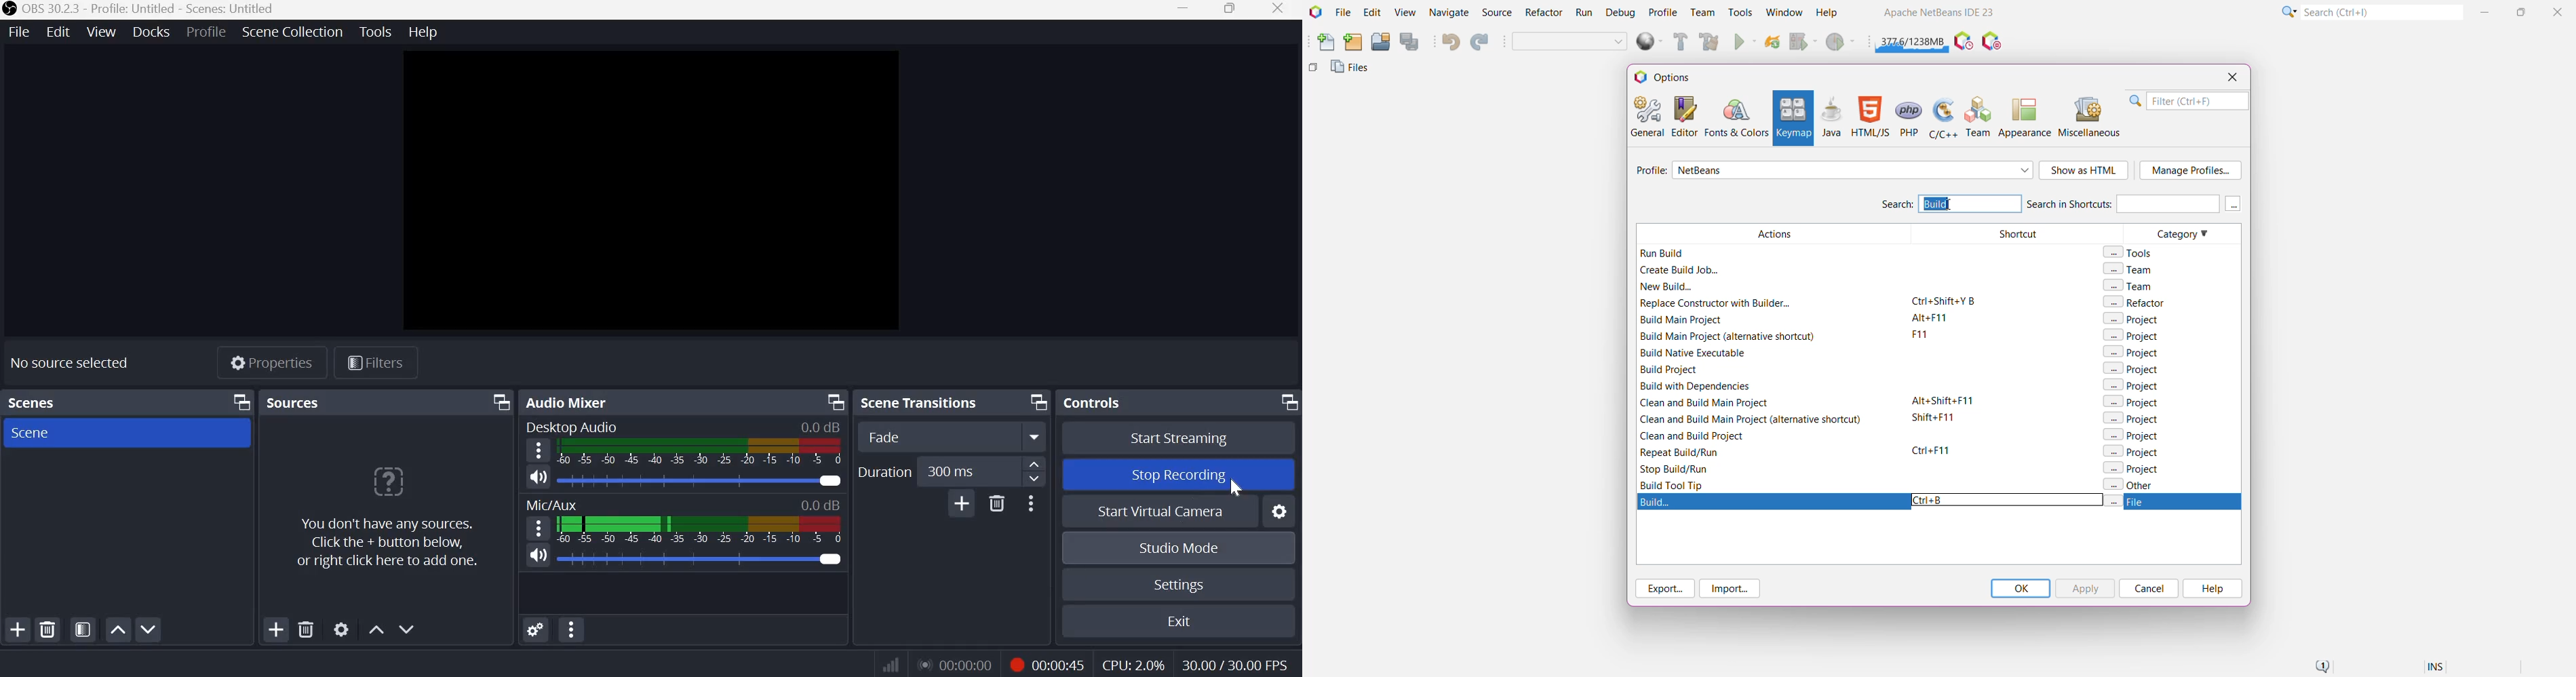  What do you see at coordinates (954, 664) in the screenshot?
I see `00:00:00` at bounding box center [954, 664].